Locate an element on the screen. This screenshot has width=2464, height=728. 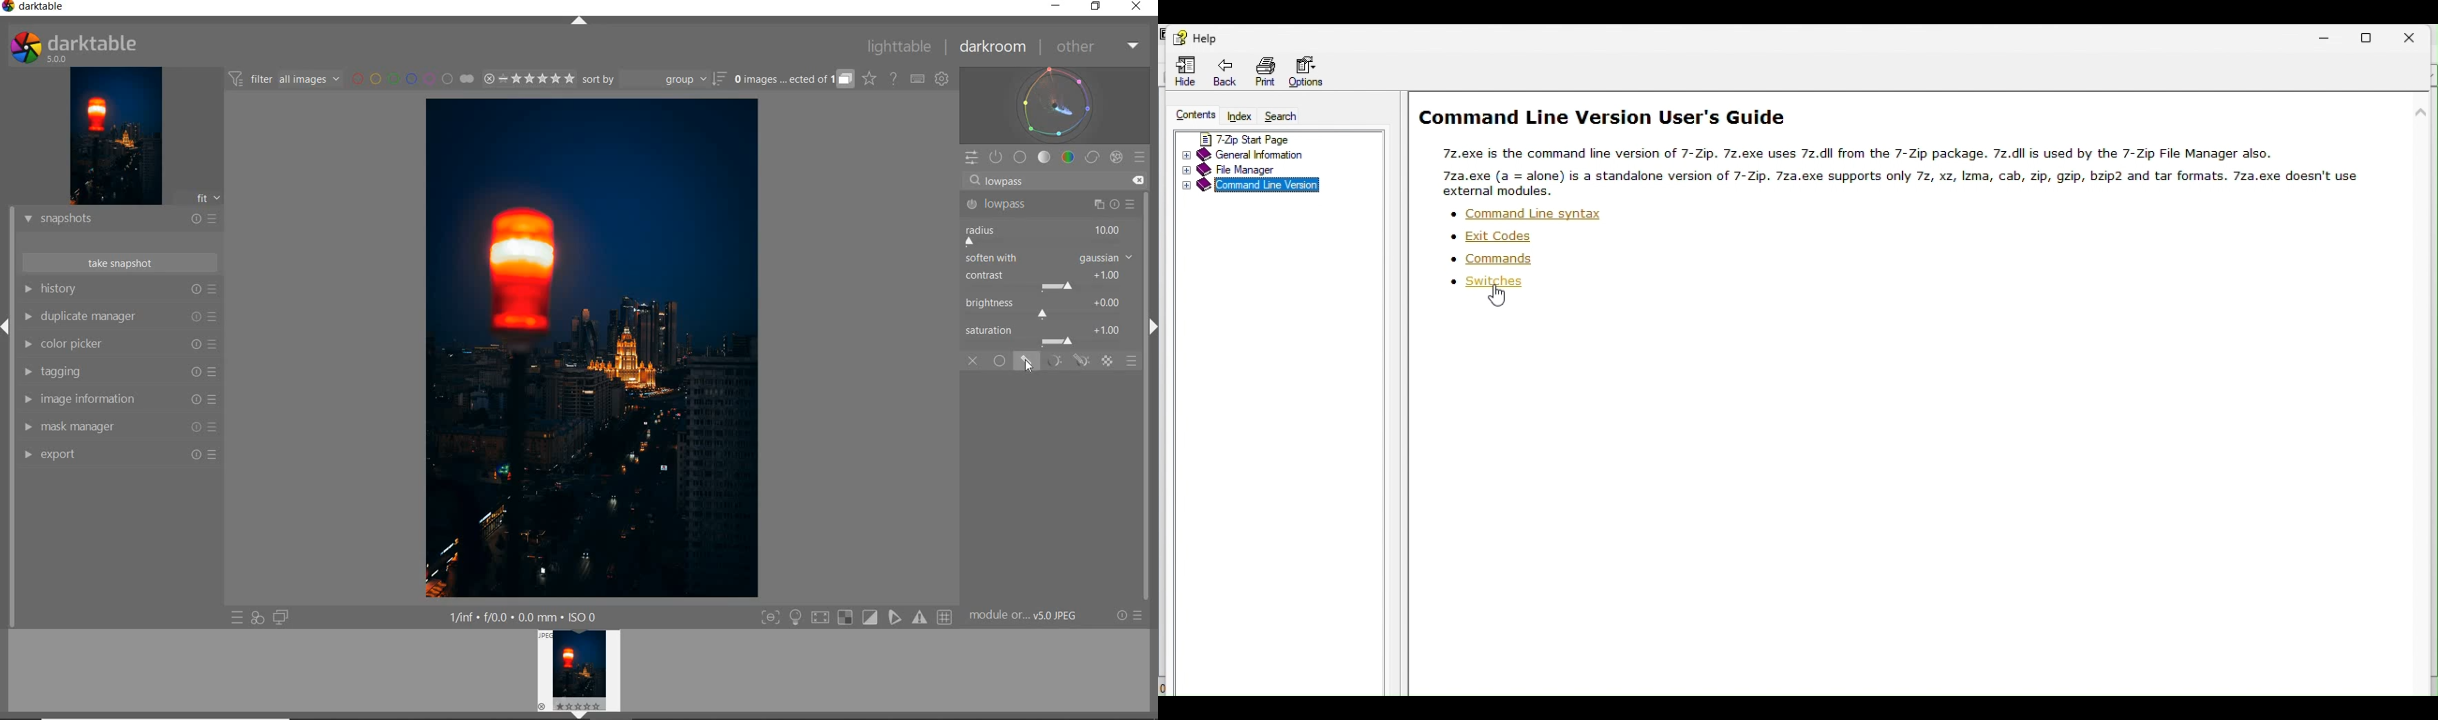
DISPLAYED GUI INFO is located at coordinates (524, 616).